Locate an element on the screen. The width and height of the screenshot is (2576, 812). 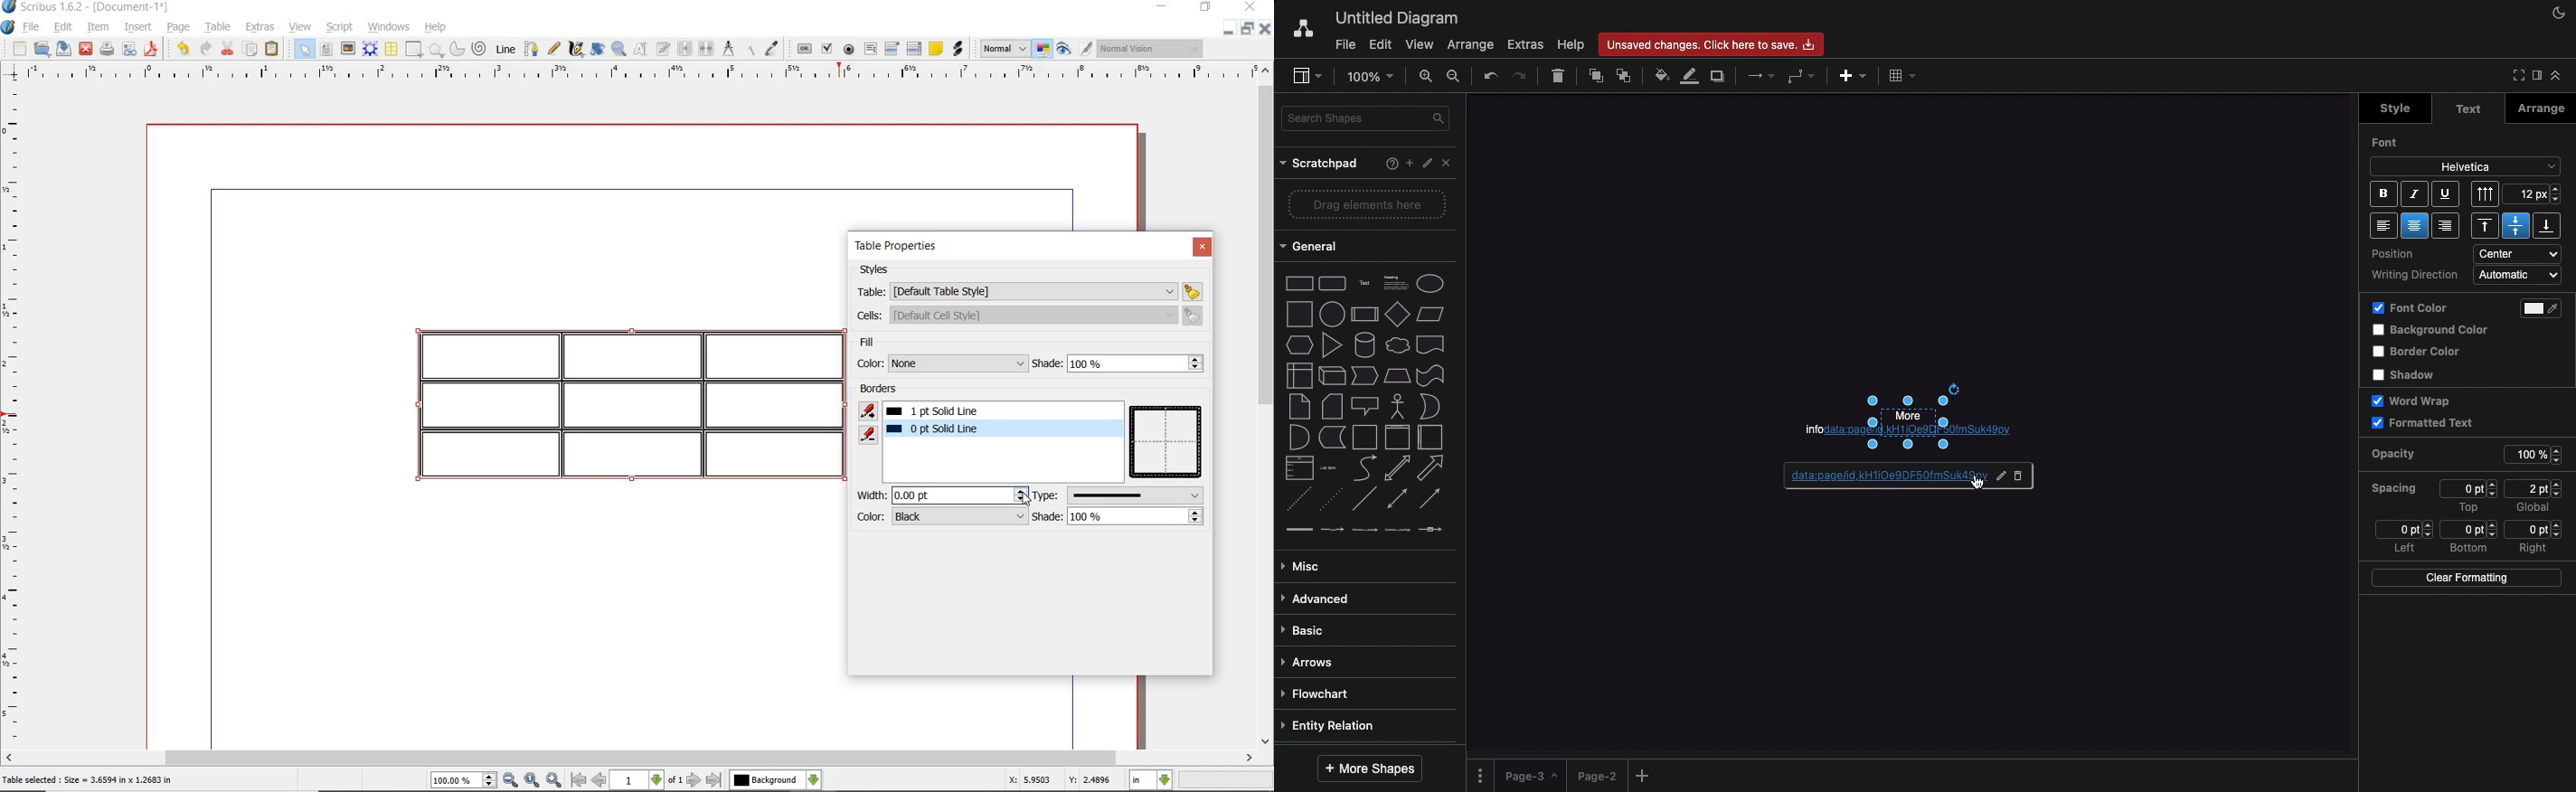
shape is located at coordinates (413, 50).